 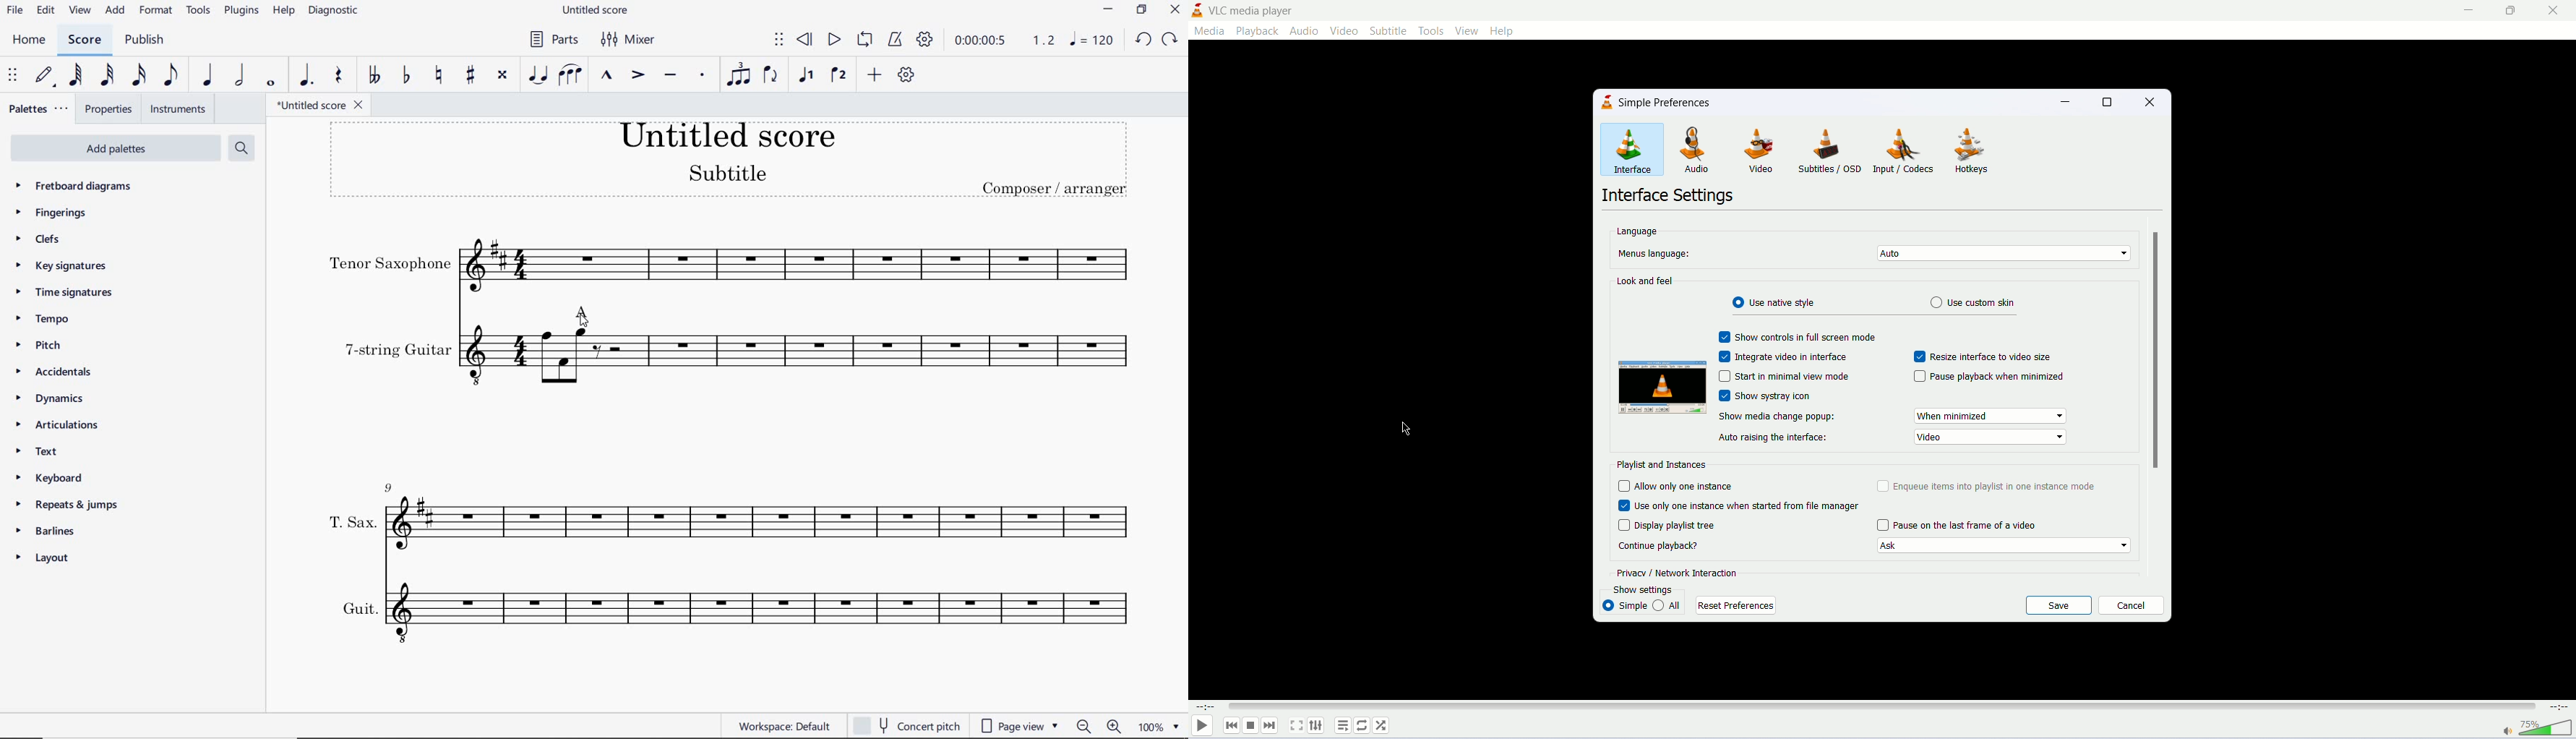 What do you see at coordinates (1206, 706) in the screenshot?
I see `elapsed time` at bounding box center [1206, 706].